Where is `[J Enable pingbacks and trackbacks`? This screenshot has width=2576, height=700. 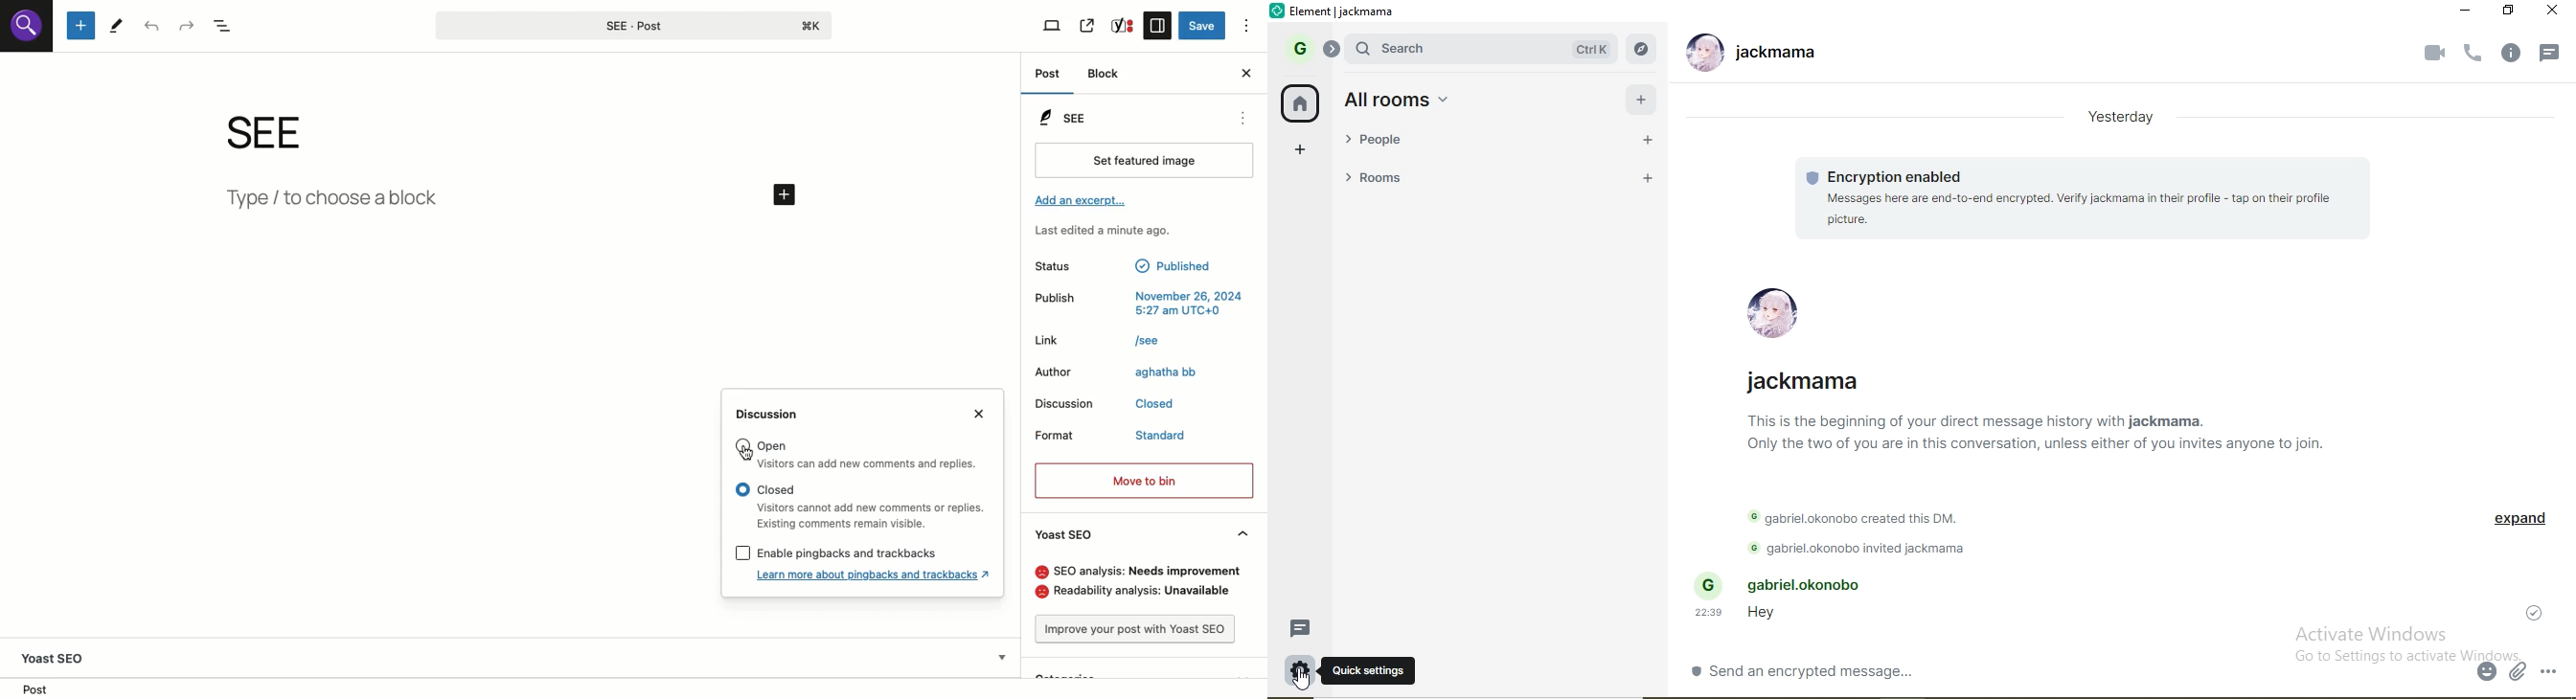
[J Enable pingbacks and trackbacks is located at coordinates (837, 554).